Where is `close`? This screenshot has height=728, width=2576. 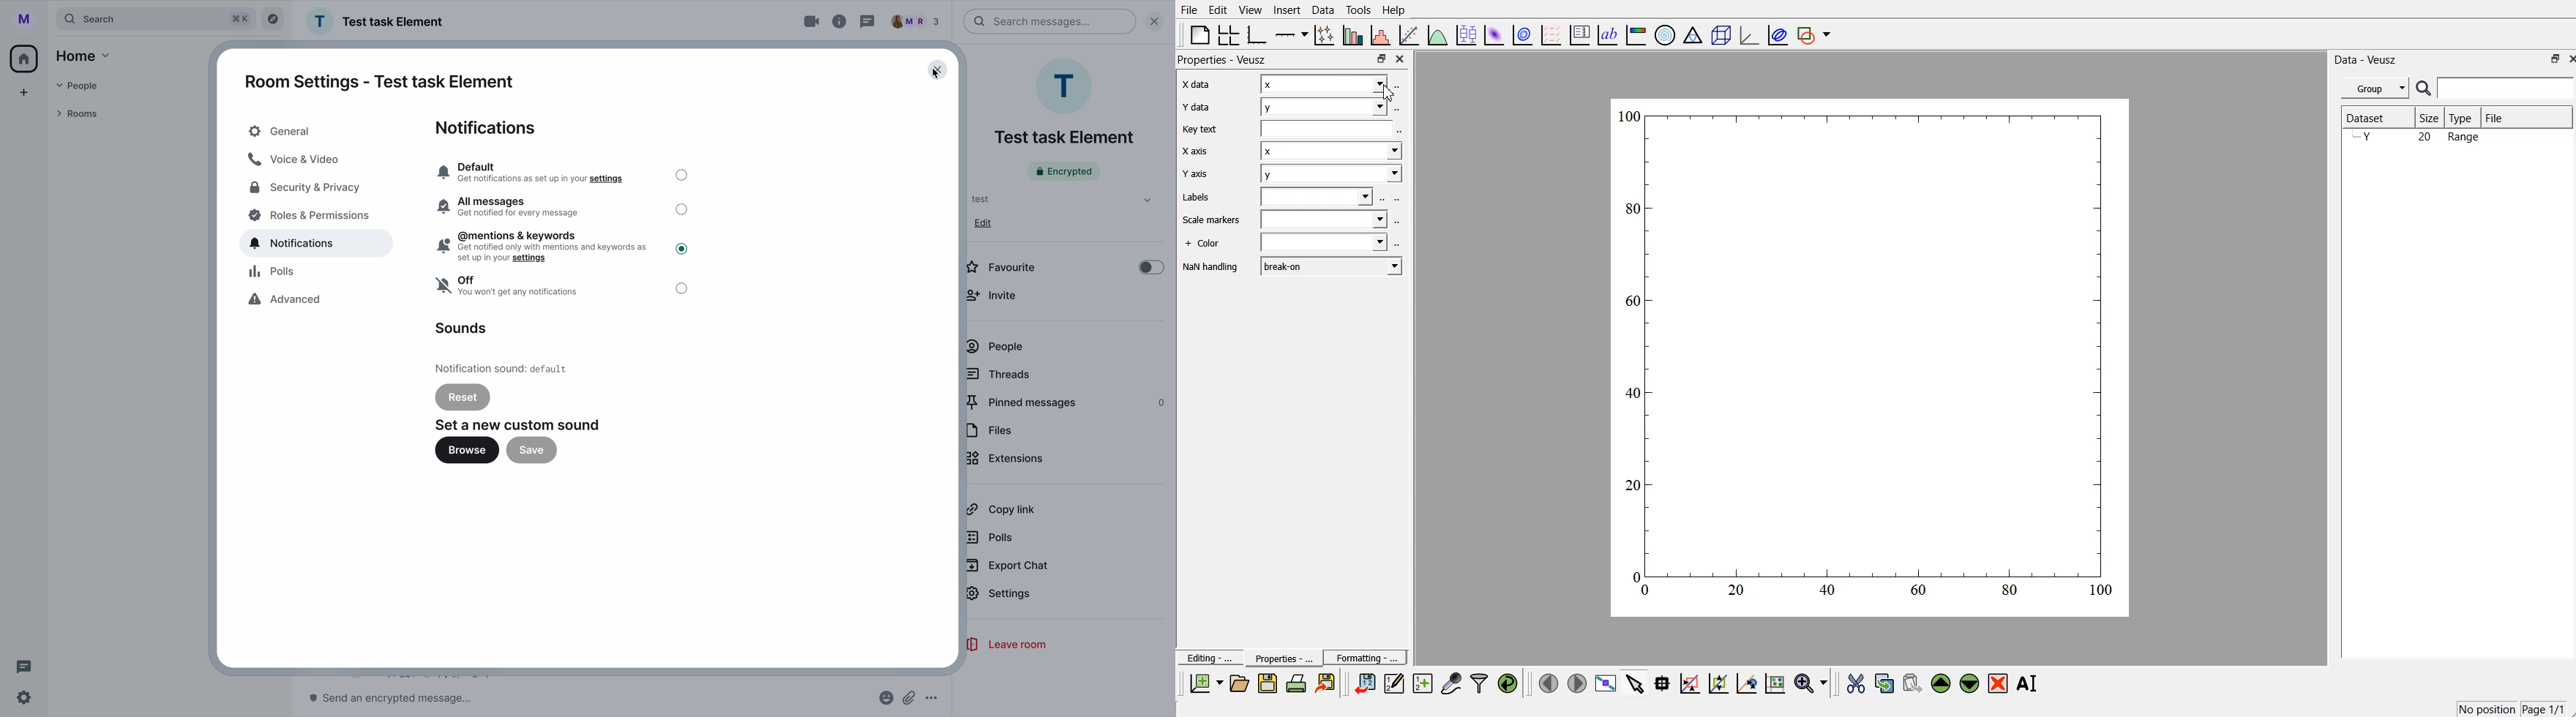 close is located at coordinates (1159, 20).